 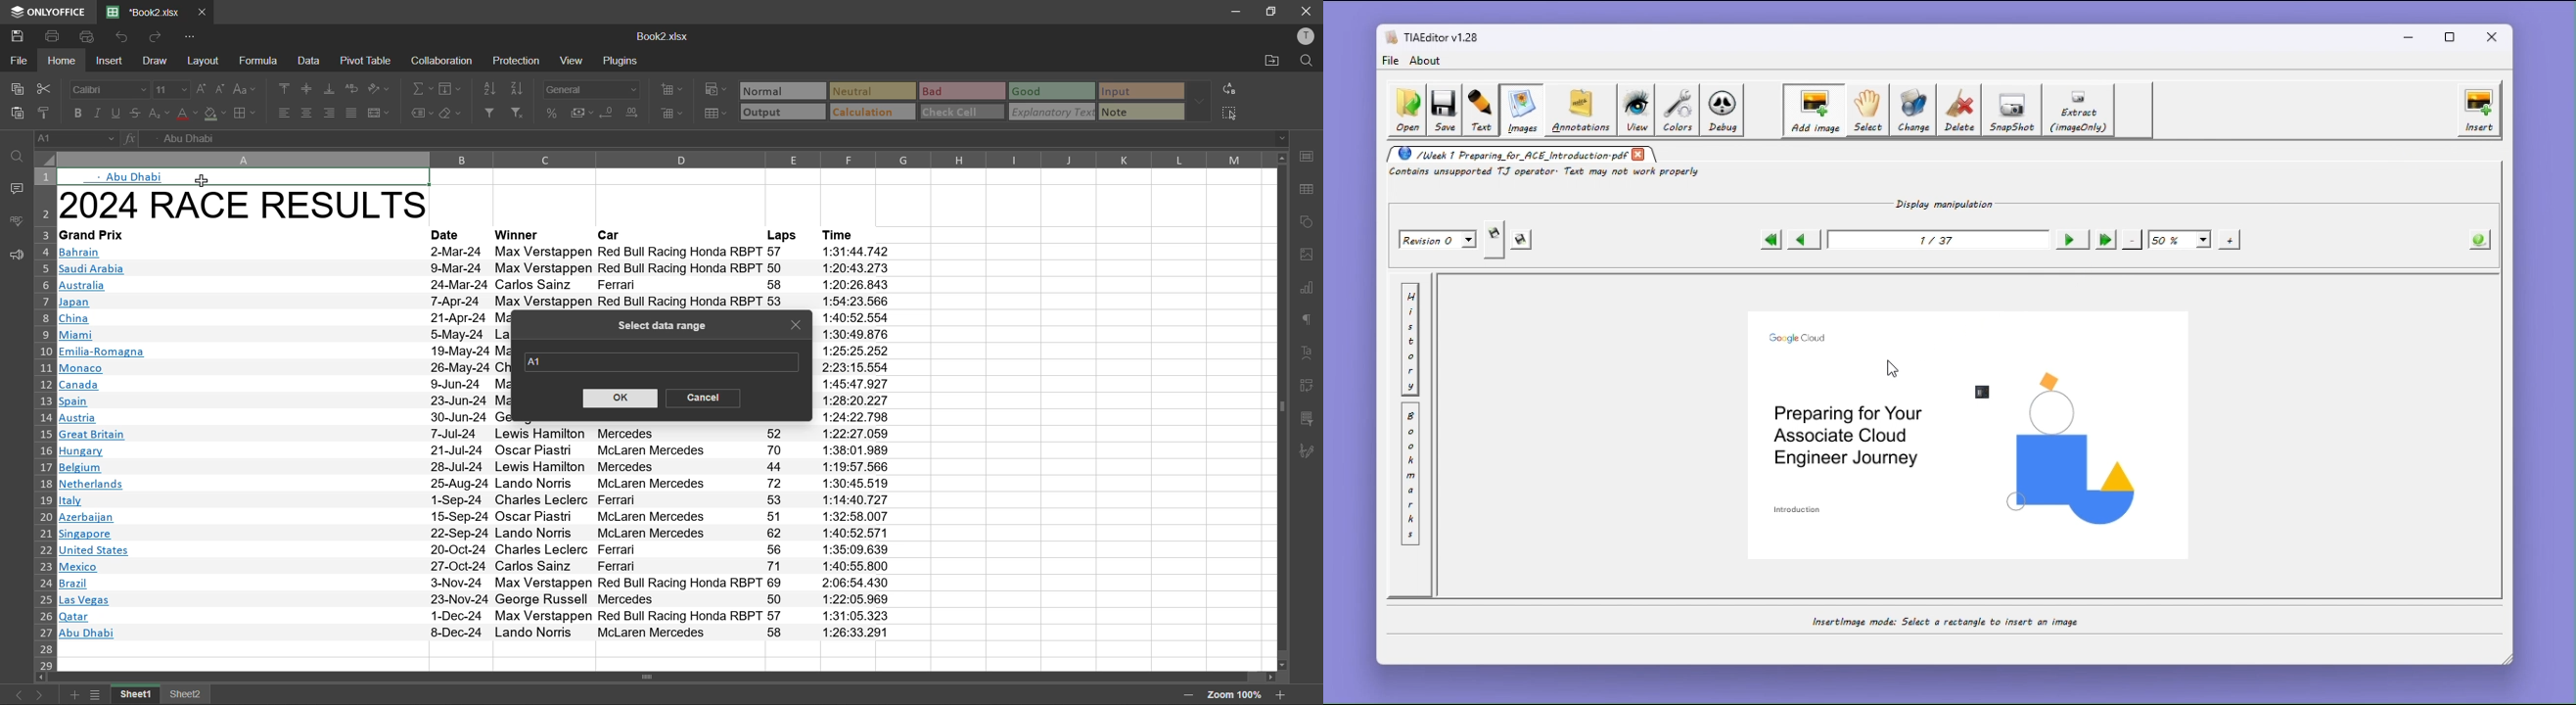 I want to click on file name, so click(x=149, y=12).